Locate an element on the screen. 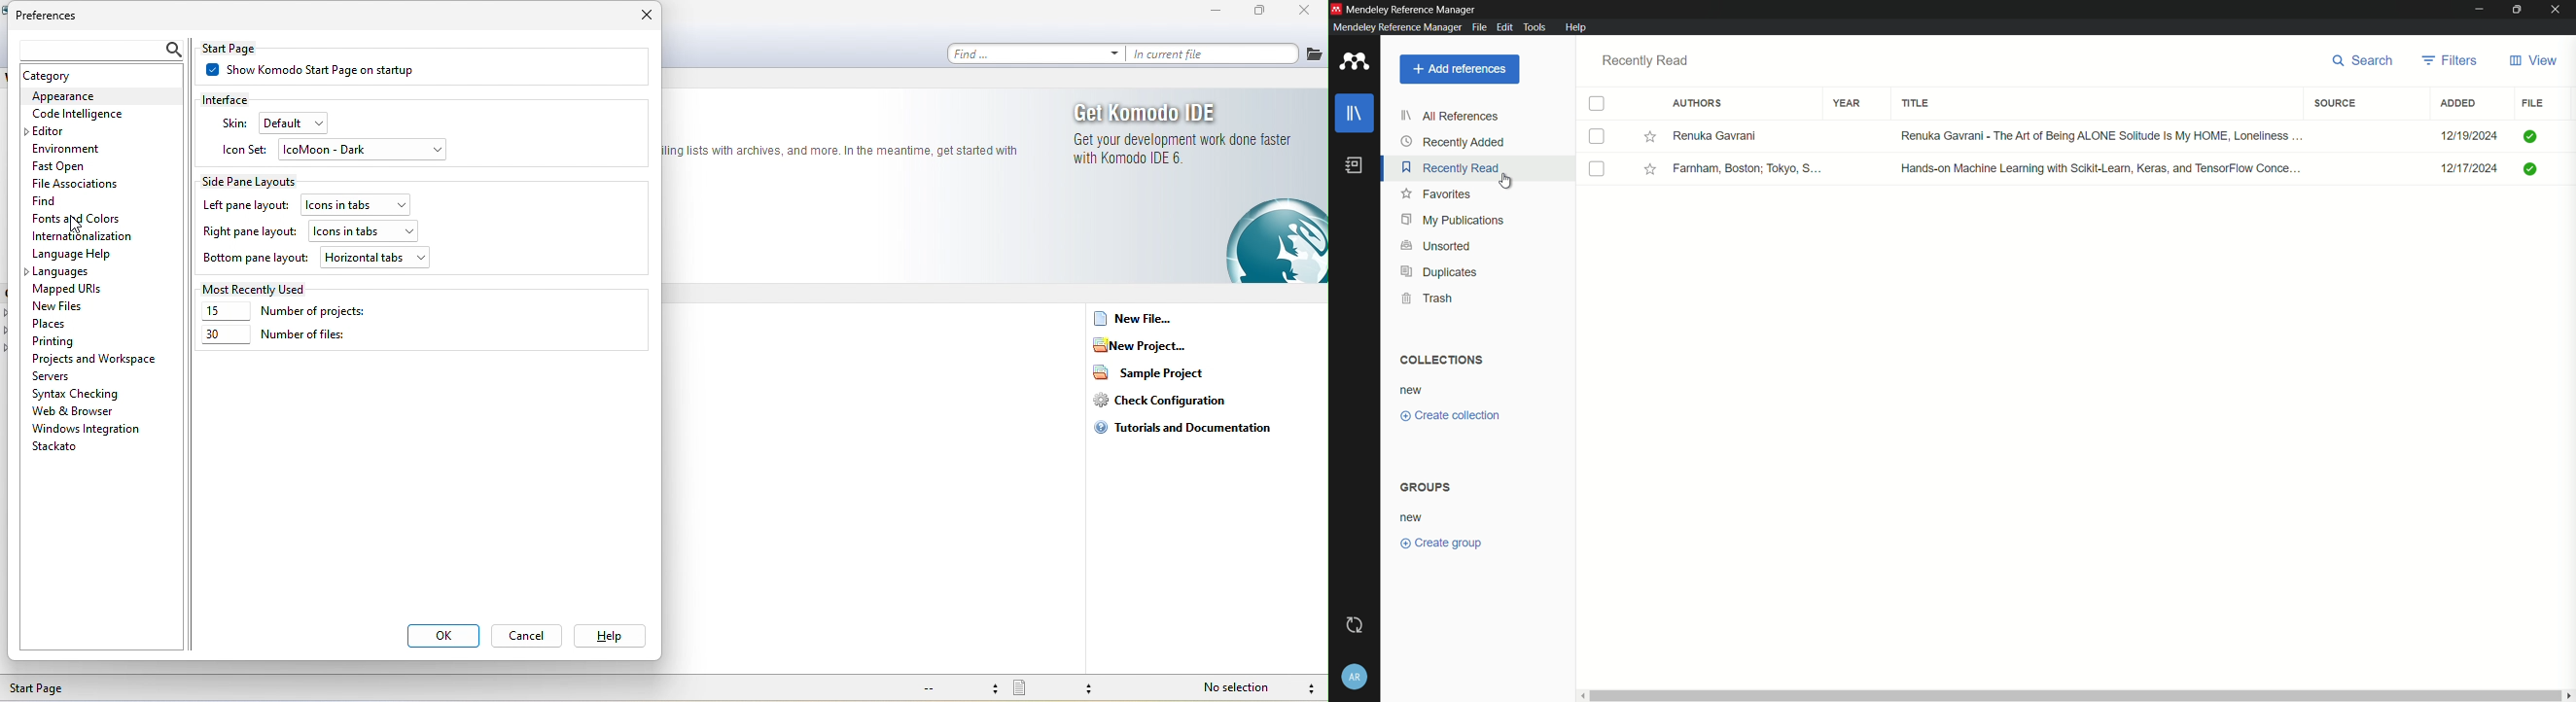 This screenshot has height=728, width=2576. file menu is located at coordinates (1480, 28).